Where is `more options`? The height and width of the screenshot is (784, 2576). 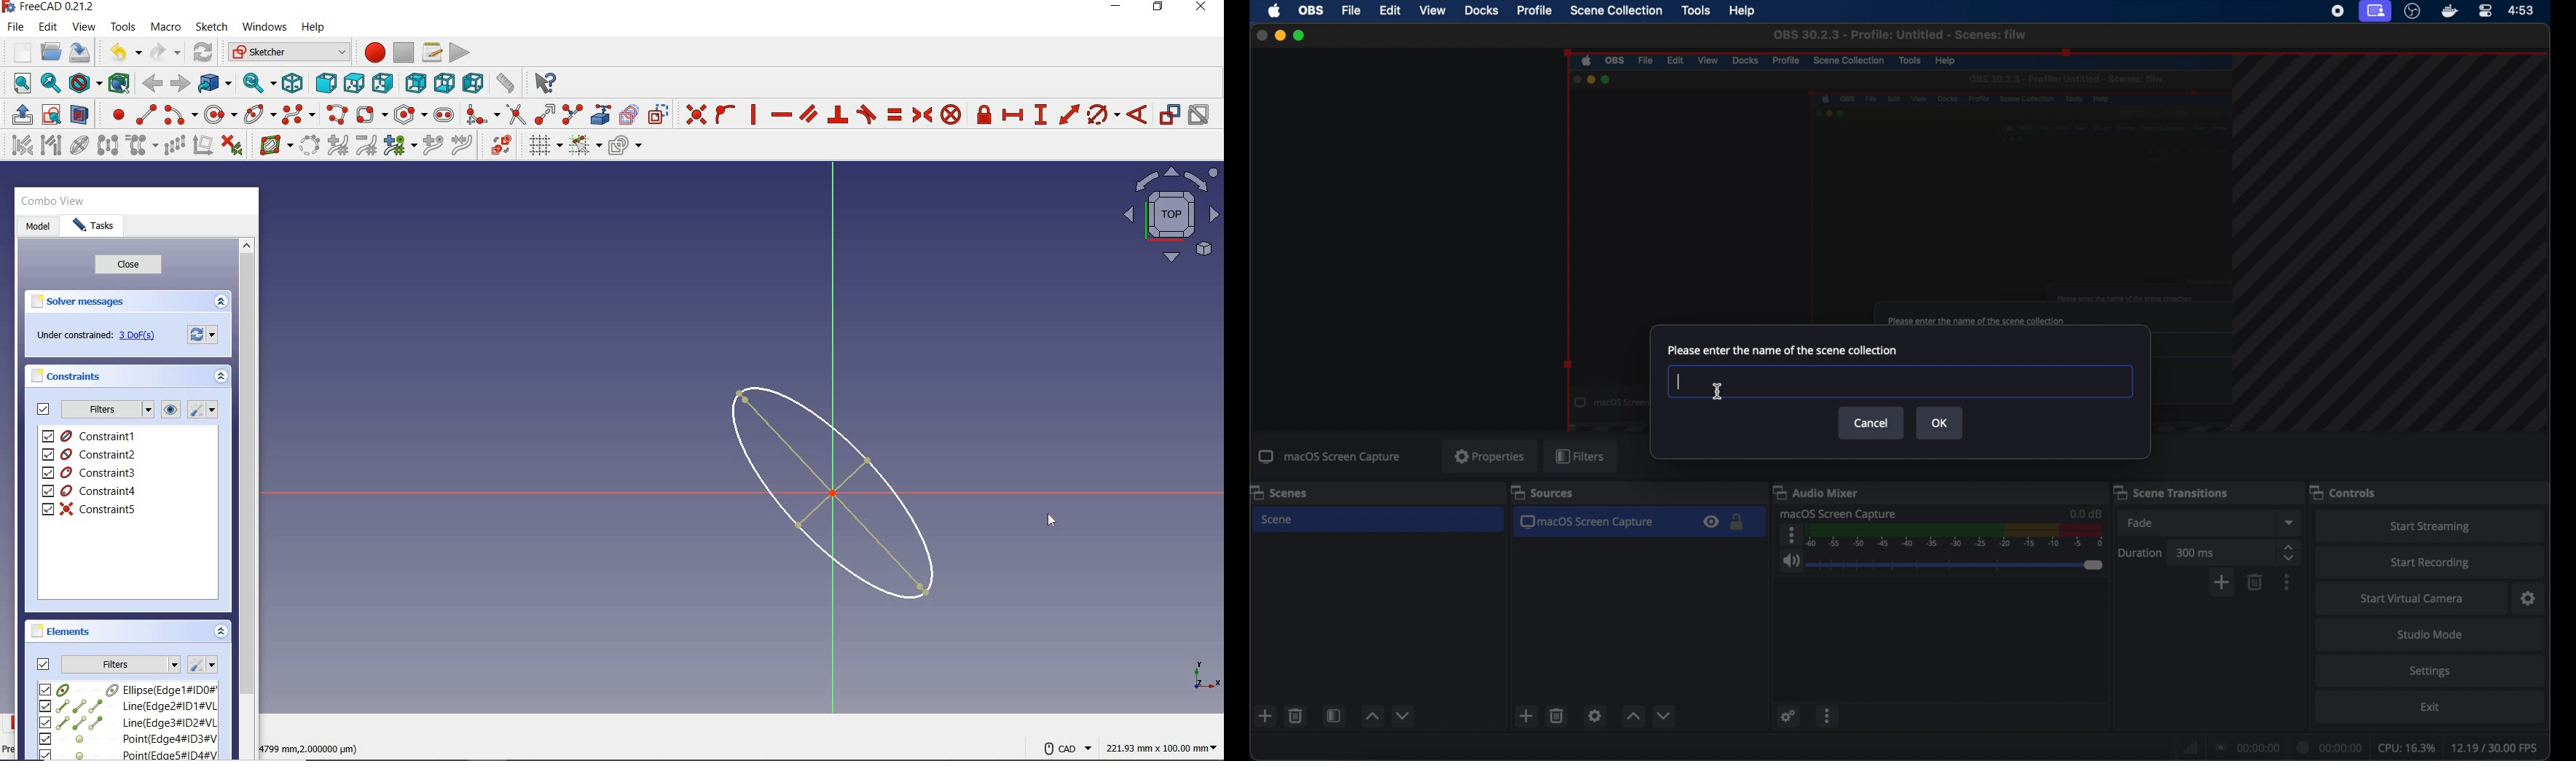
more options is located at coordinates (1789, 536).